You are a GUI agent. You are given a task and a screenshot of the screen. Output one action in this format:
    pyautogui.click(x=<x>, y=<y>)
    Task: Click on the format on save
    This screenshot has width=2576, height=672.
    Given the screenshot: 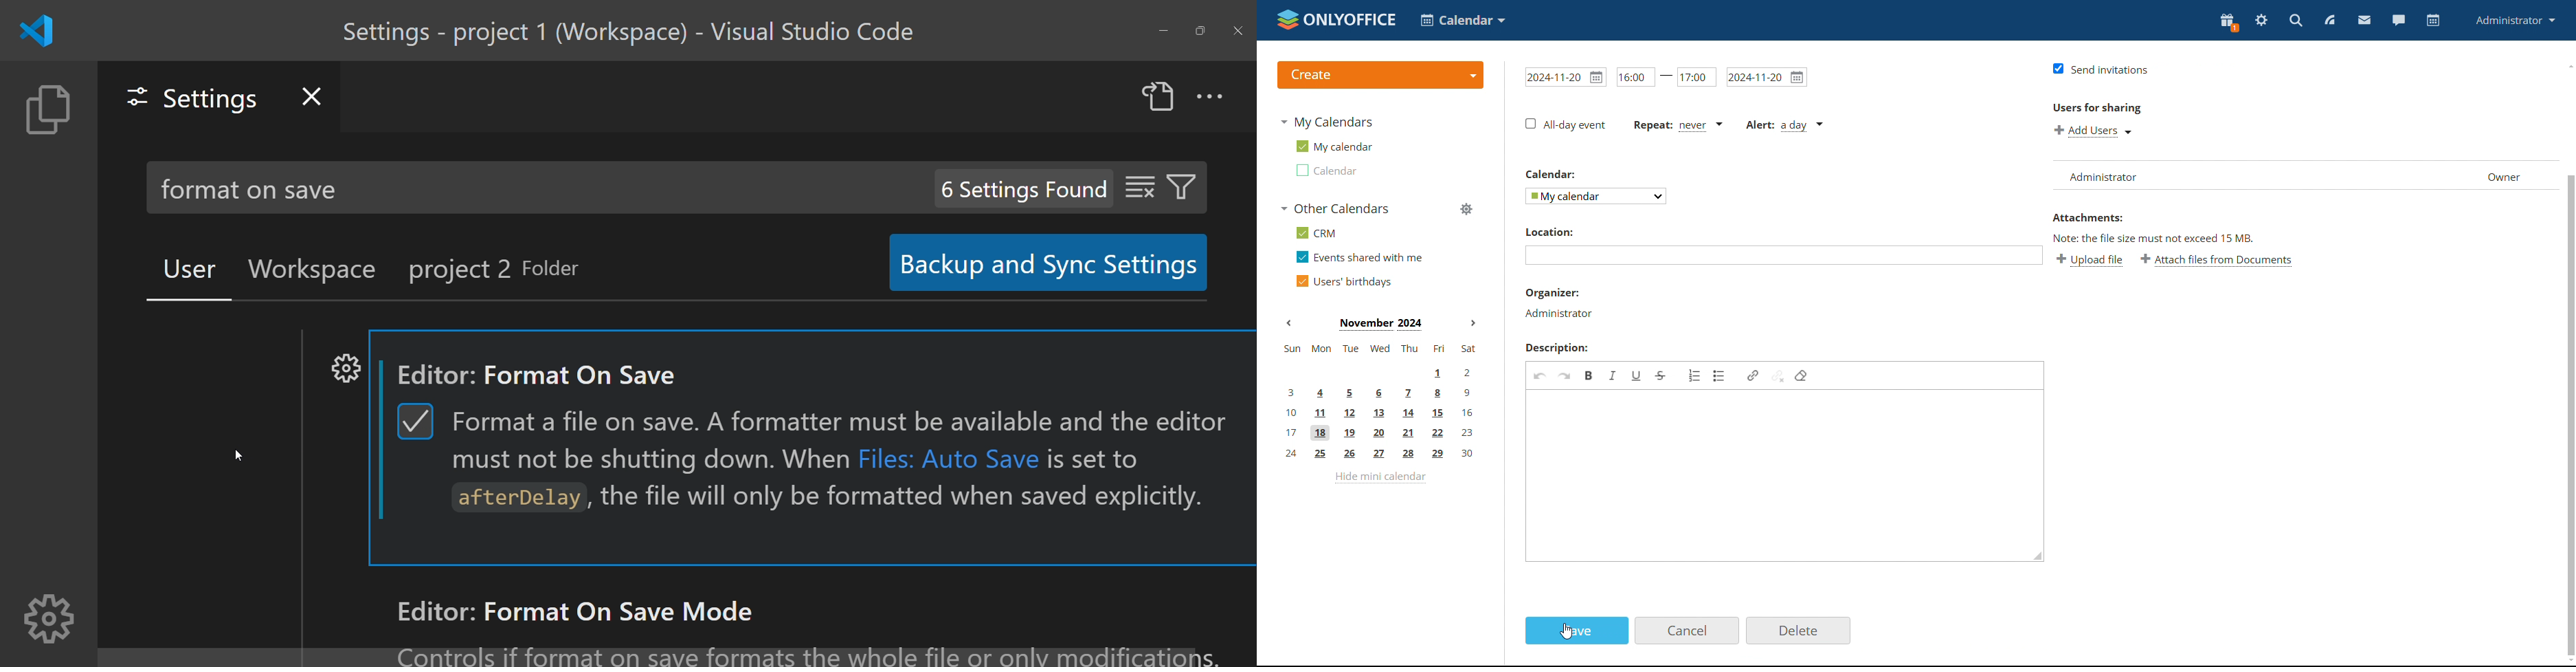 What is the action you would take?
    pyautogui.click(x=257, y=189)
    